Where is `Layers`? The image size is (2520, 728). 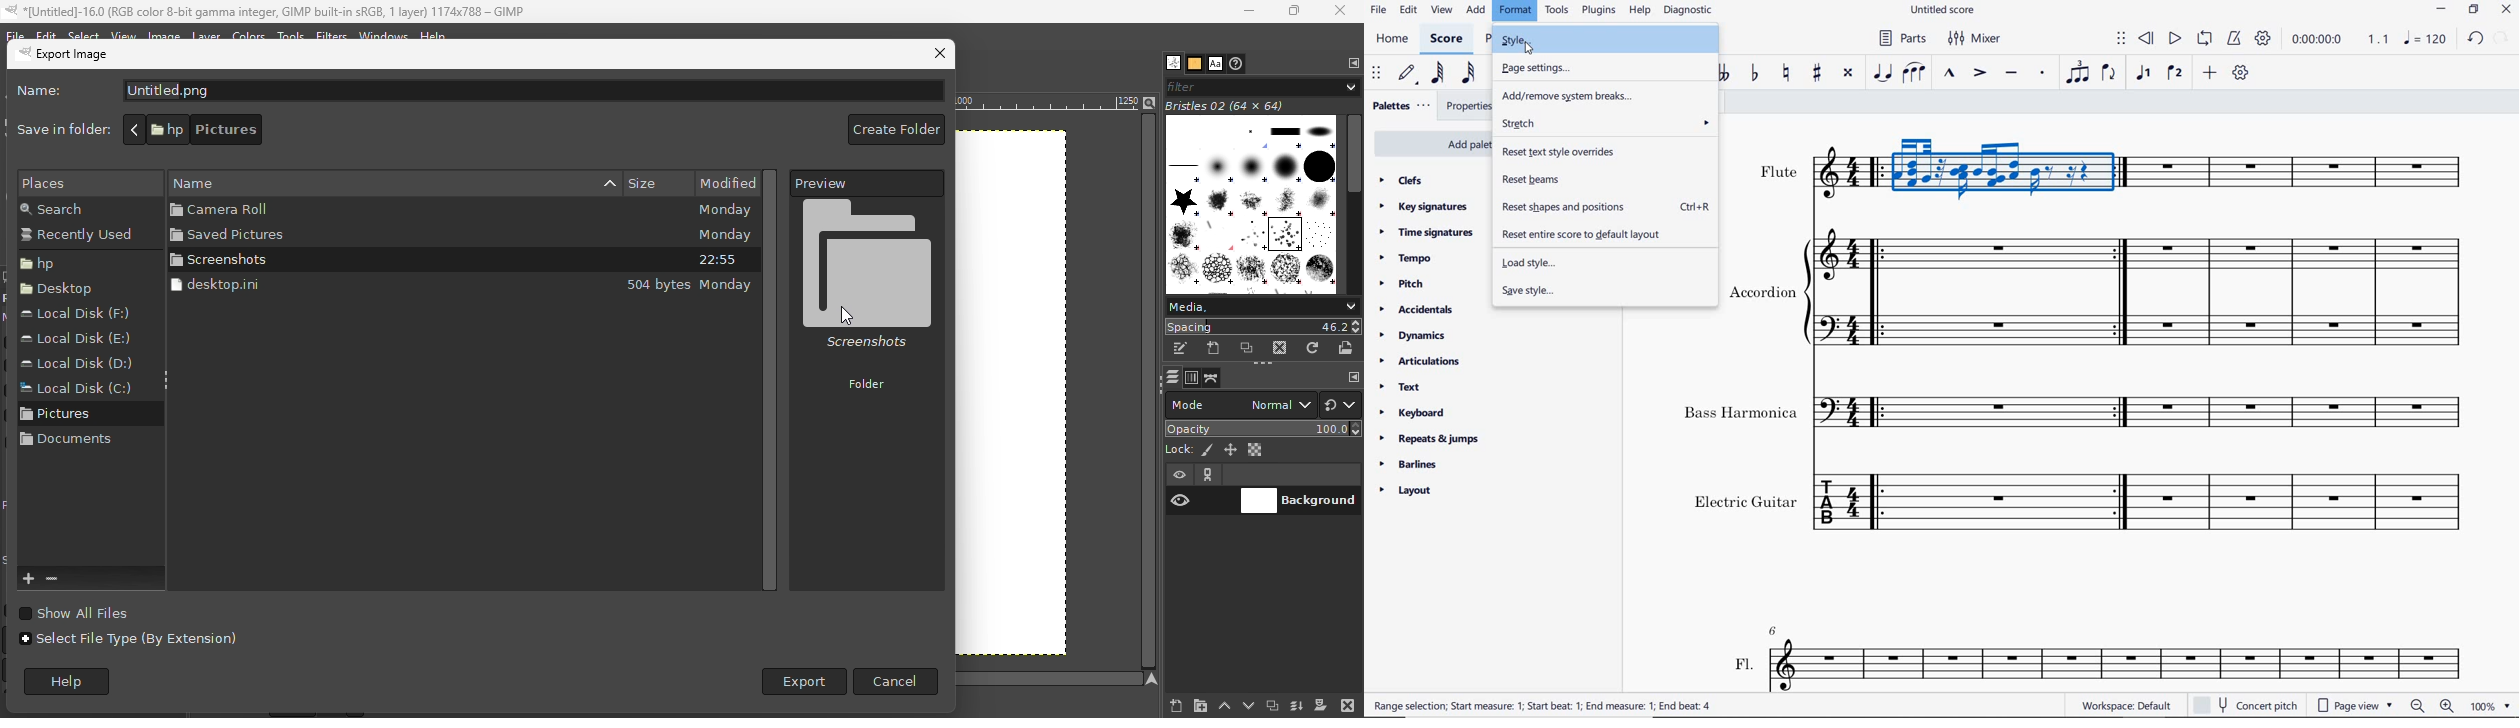 Layers is located at coordinates (1171, 377).